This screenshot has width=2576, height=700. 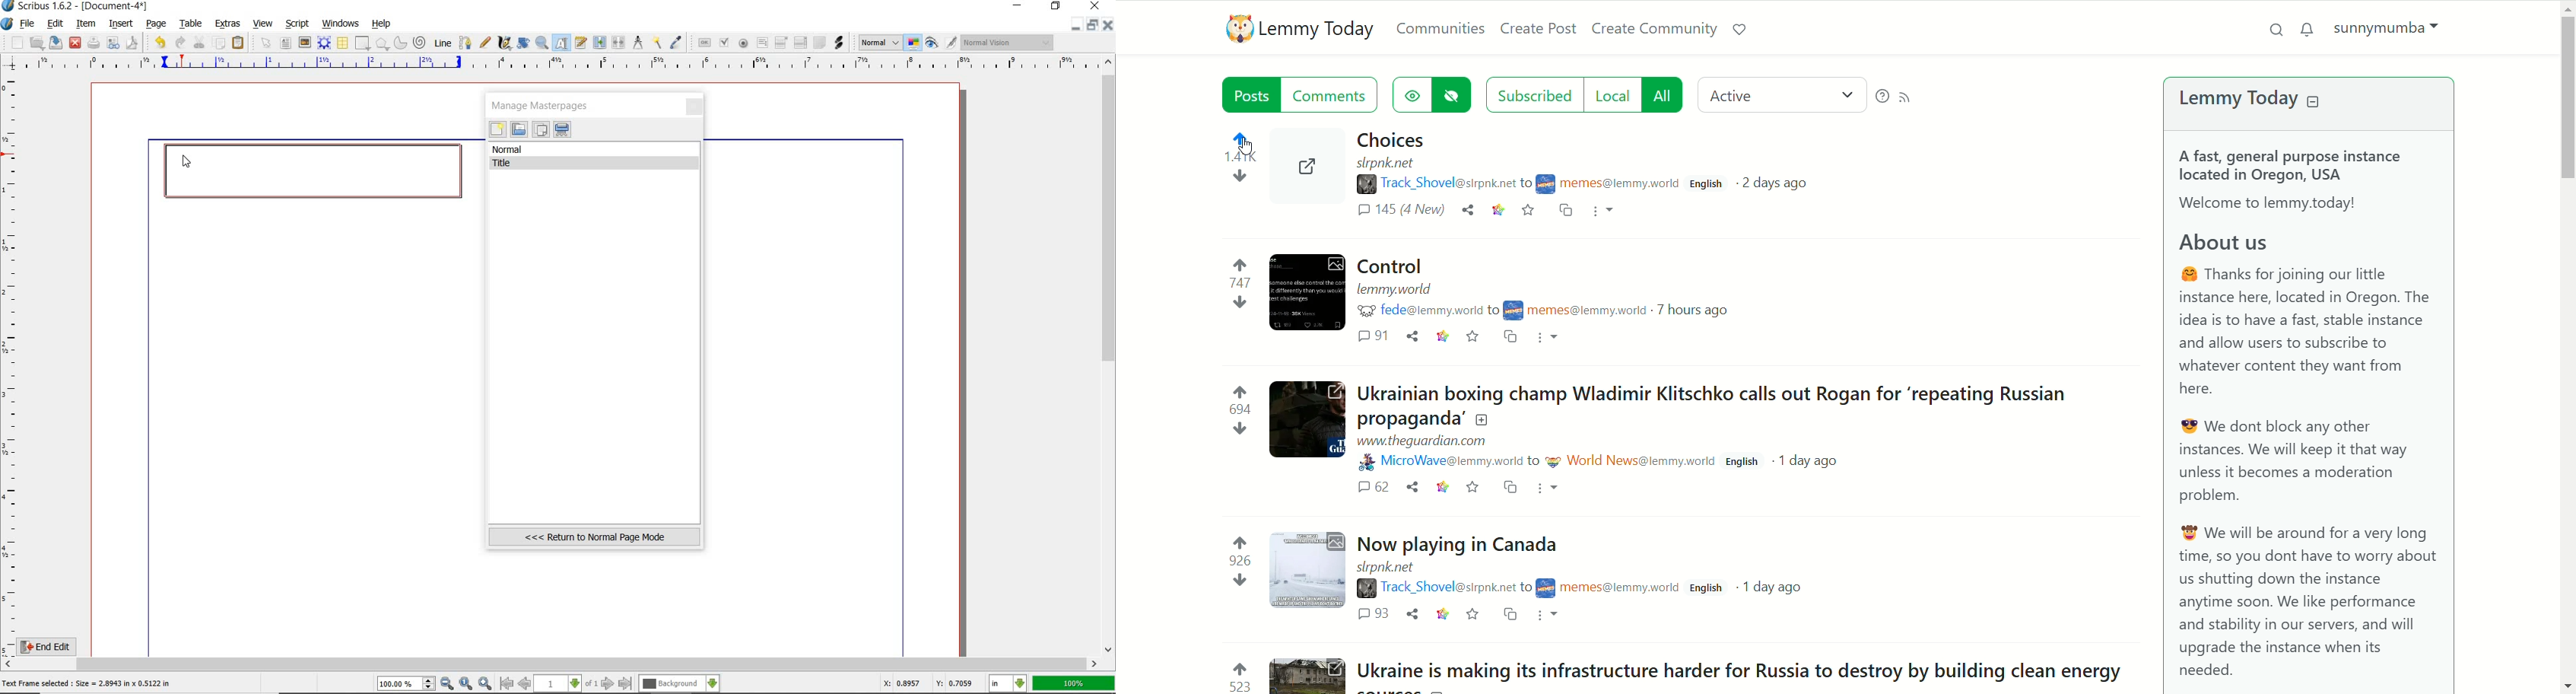 I want to click on render frame, so click(x=324, y=43).